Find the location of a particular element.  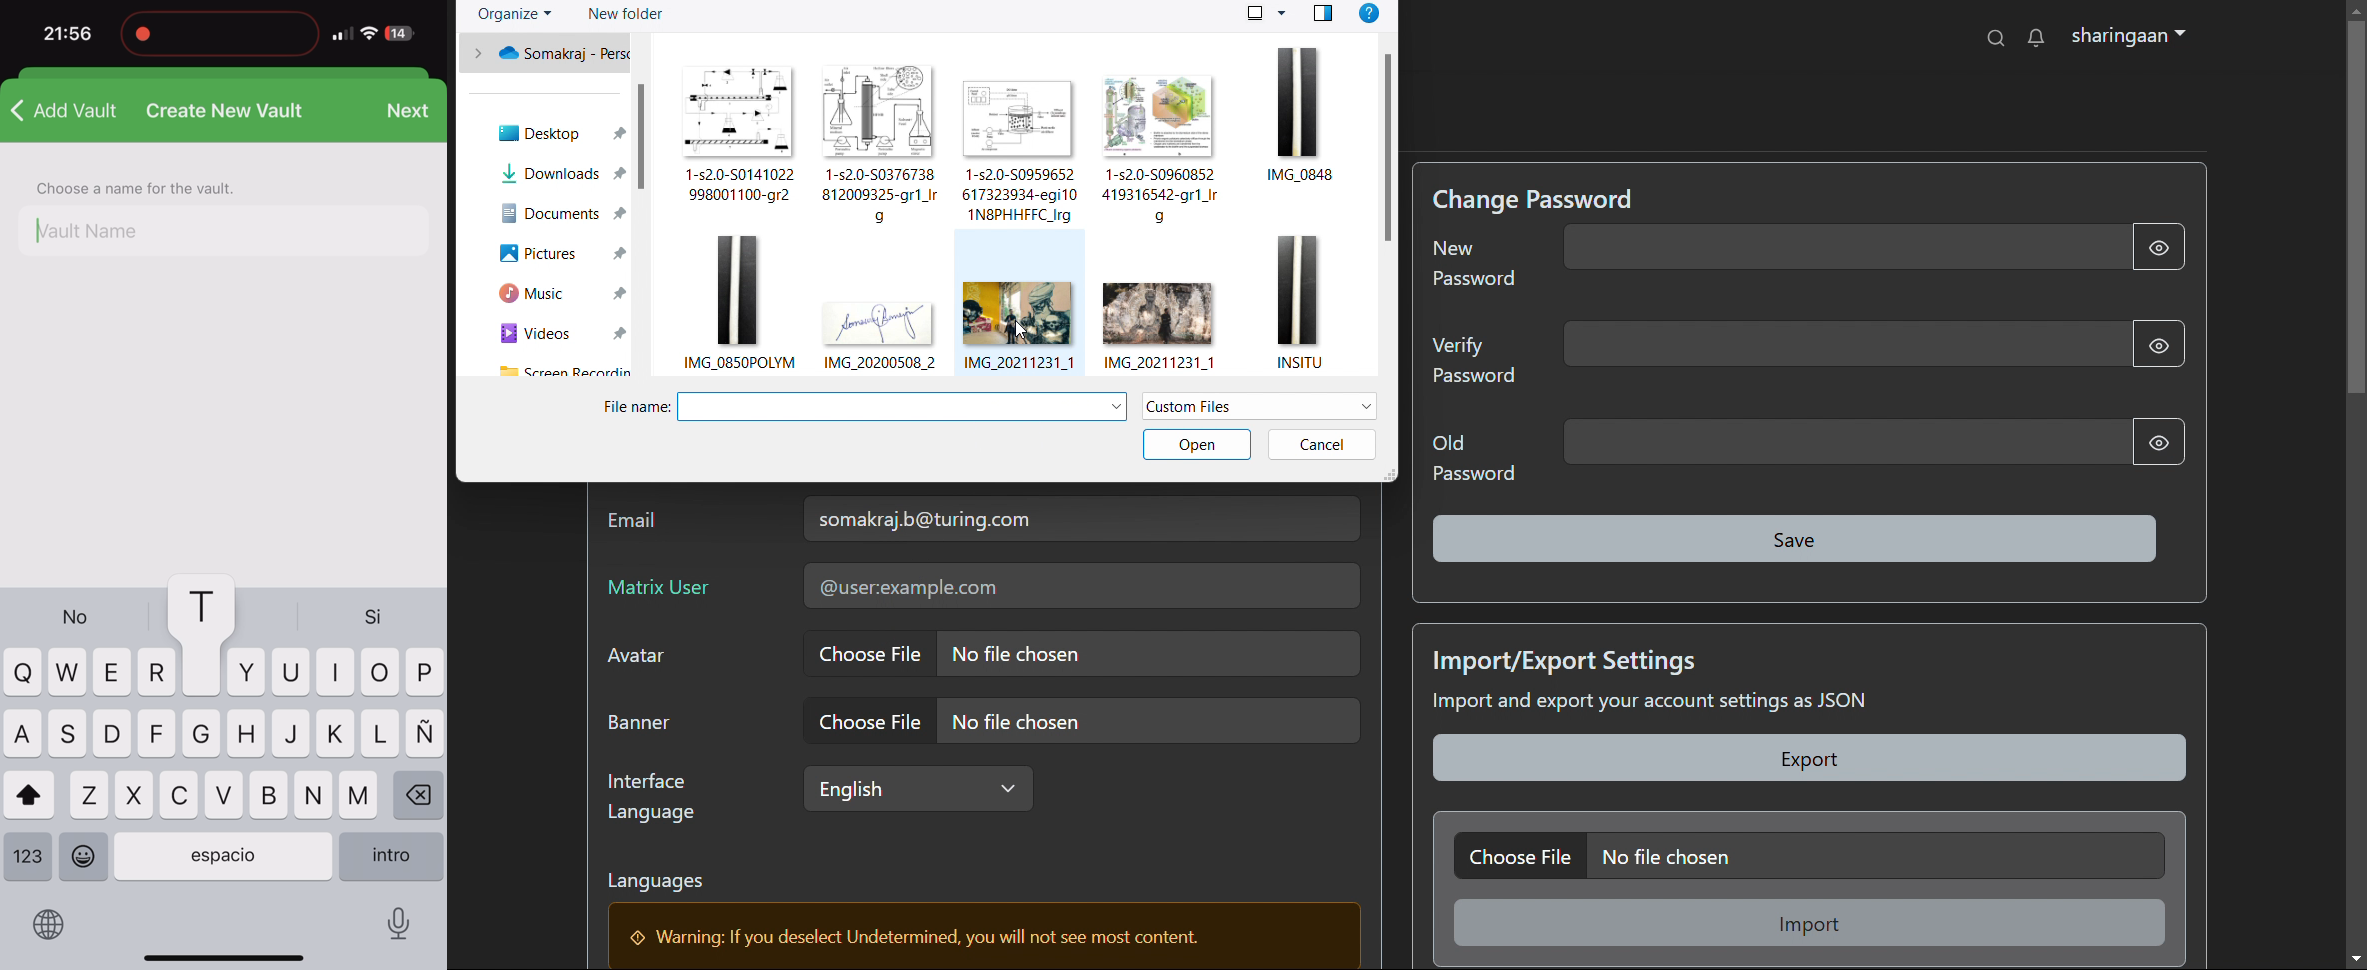

image 8 being selected is located at coordinates (1014, 302).